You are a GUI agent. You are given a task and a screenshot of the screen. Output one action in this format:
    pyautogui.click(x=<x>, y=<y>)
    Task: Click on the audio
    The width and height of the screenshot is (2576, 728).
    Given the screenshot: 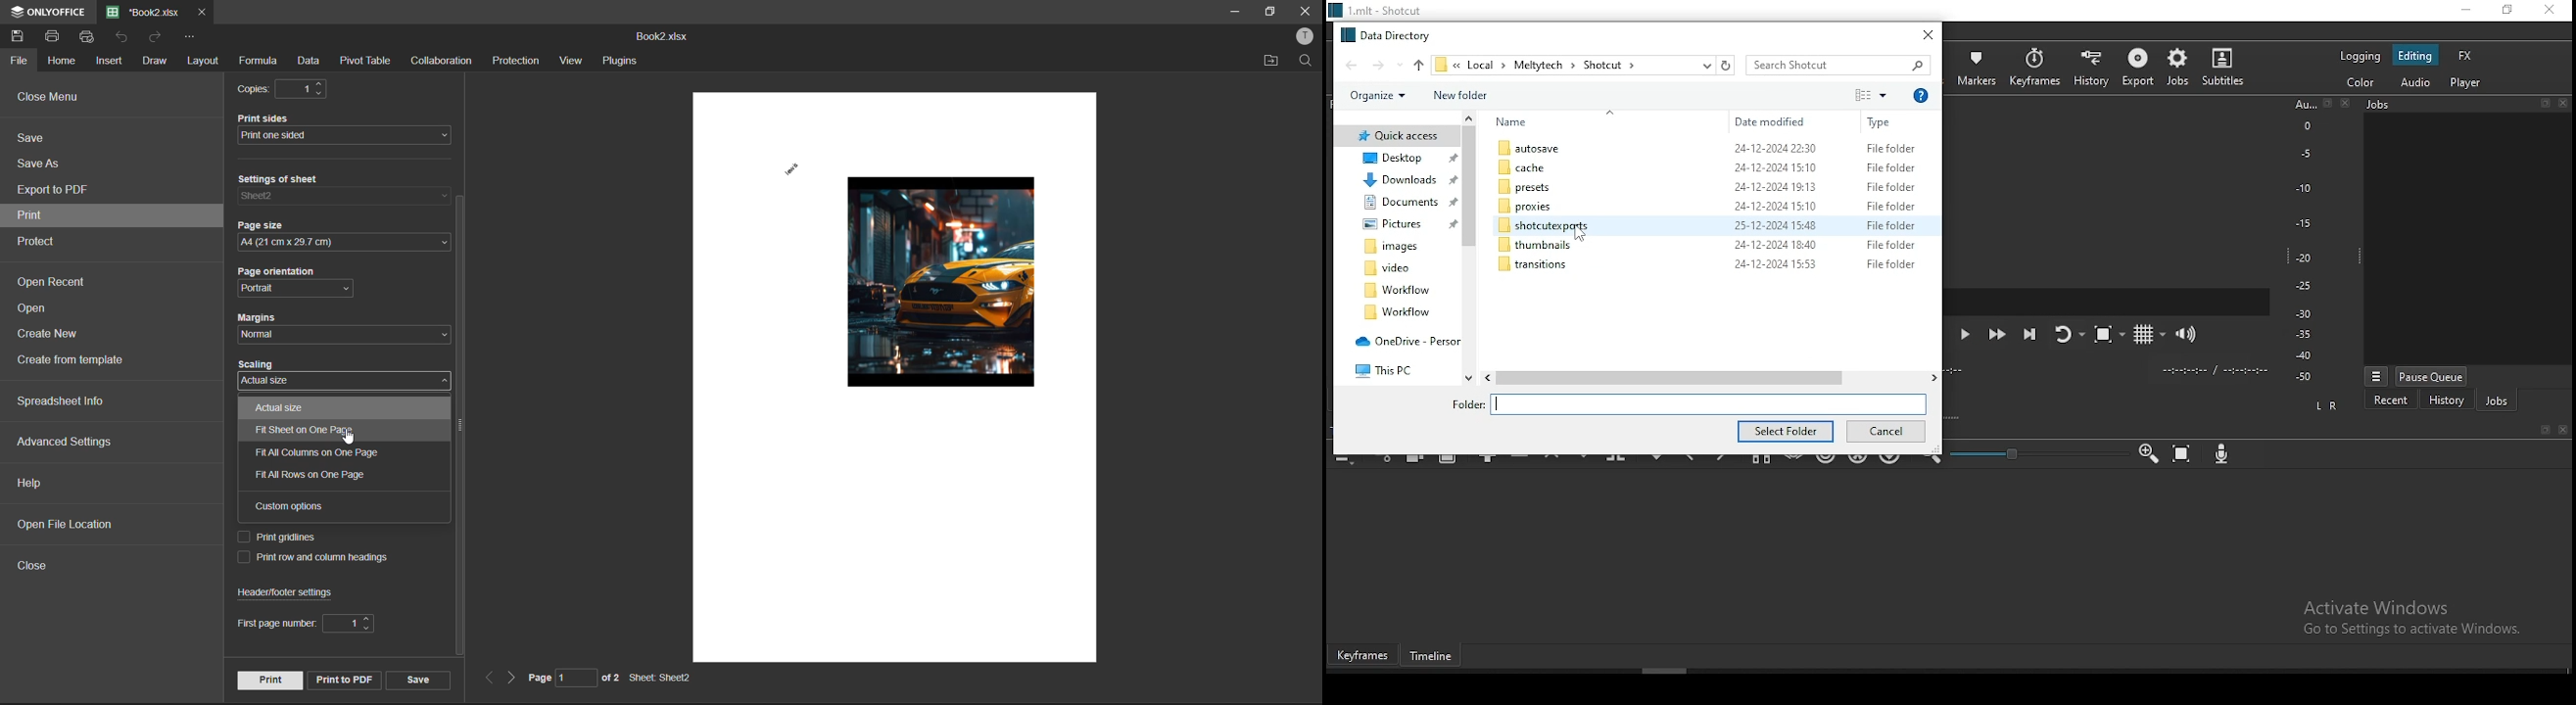 What is the action you would take?
    pyautogui.click(x=2418, y=83)
    